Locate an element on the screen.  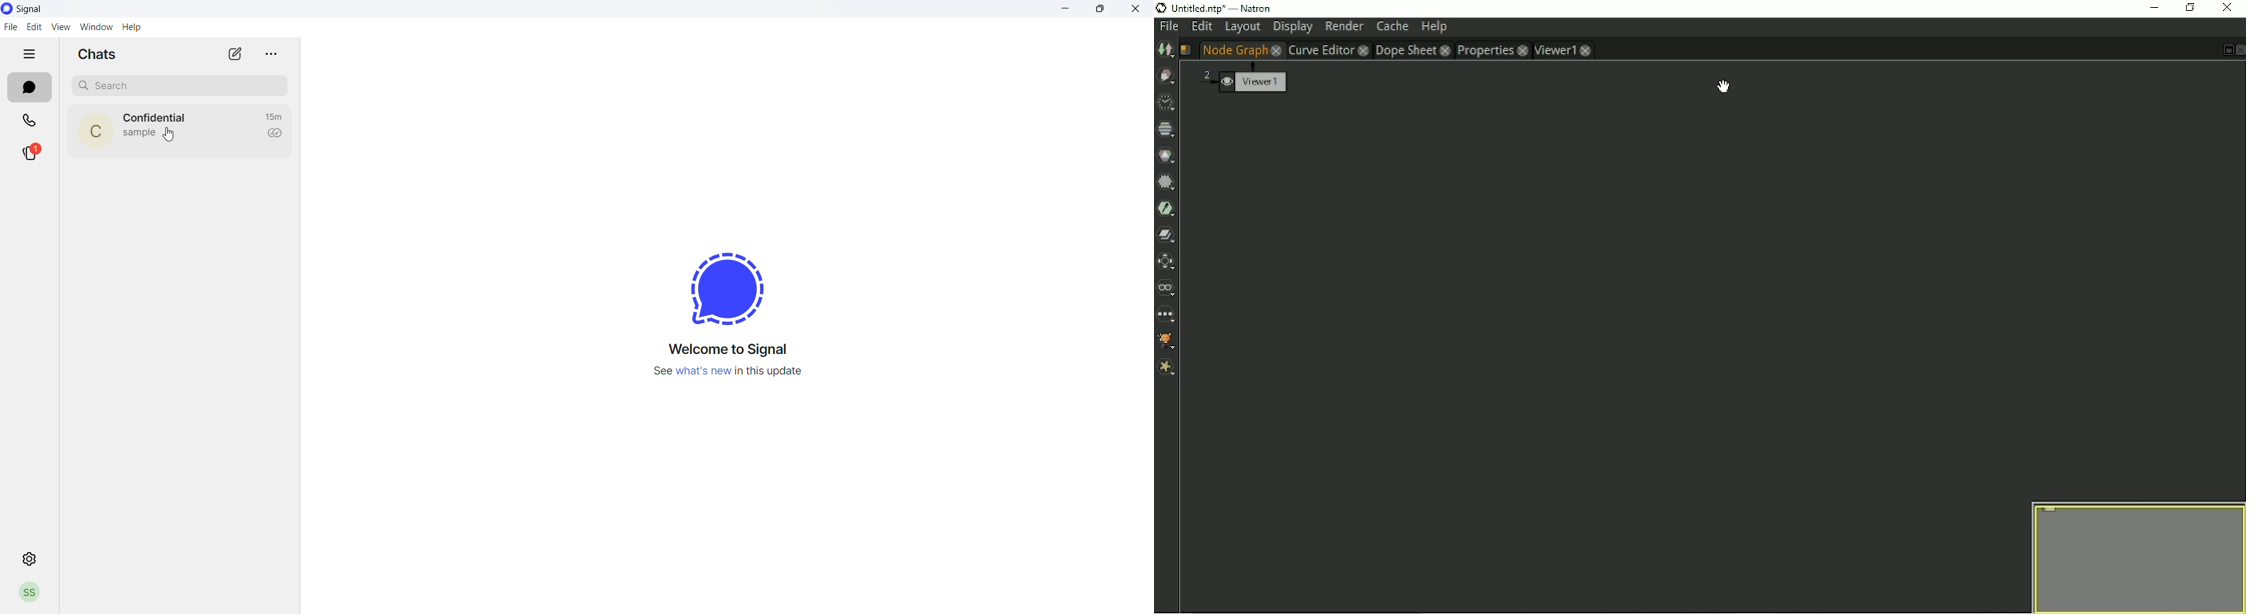
search  is located at coordinates (175, 83).